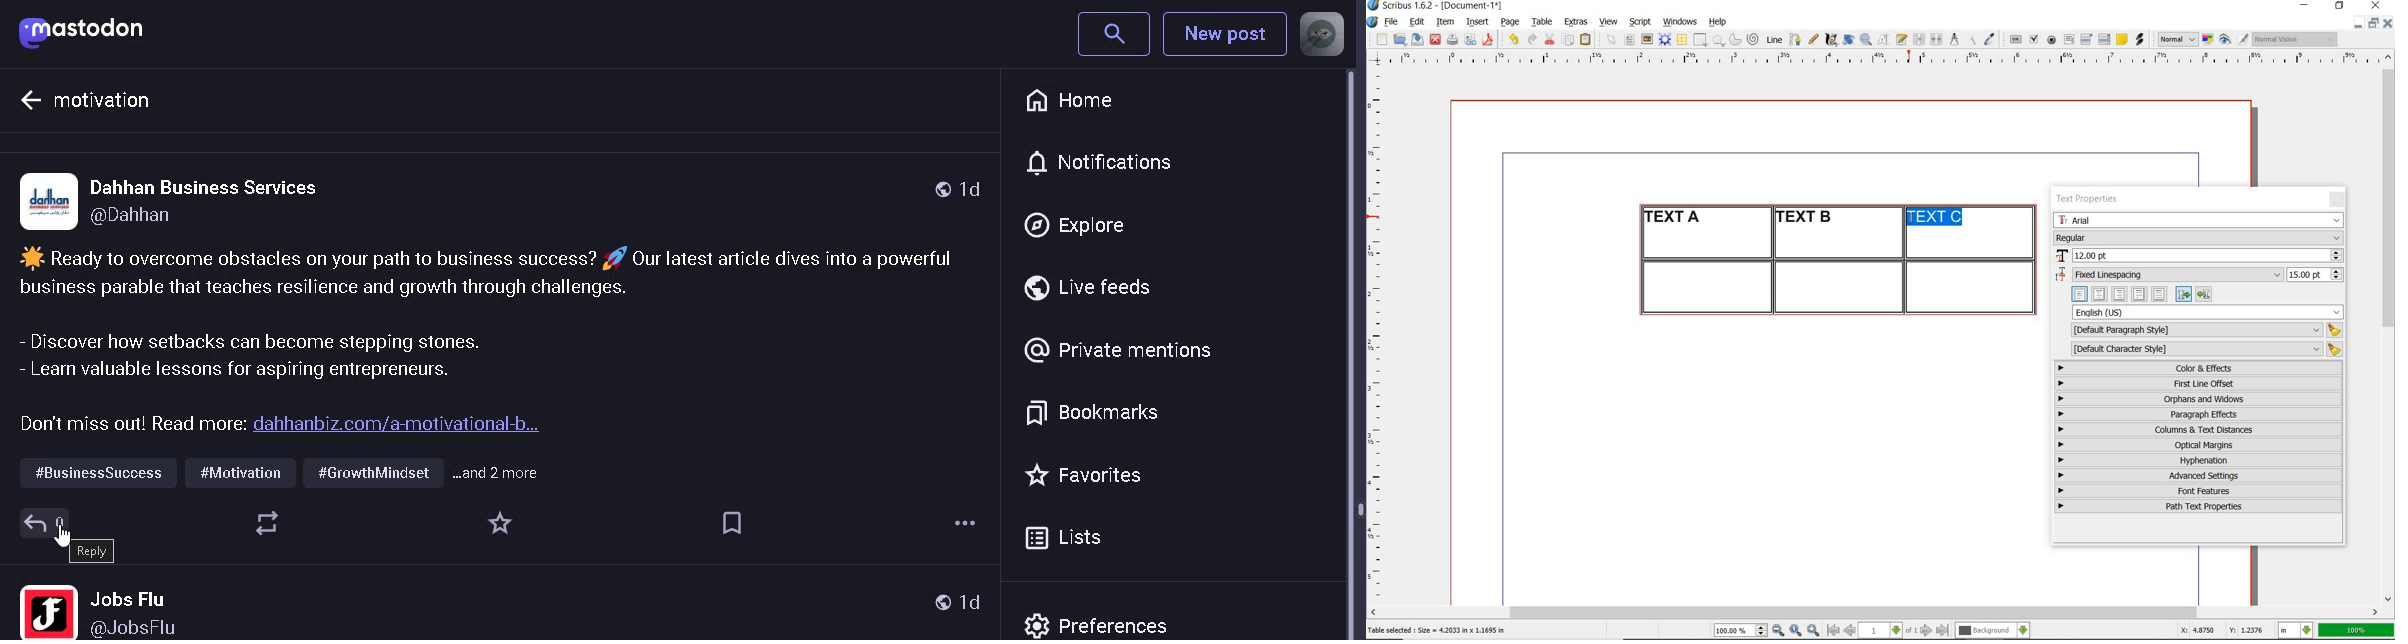  I want to click on reply or comment, so click(42, 523).